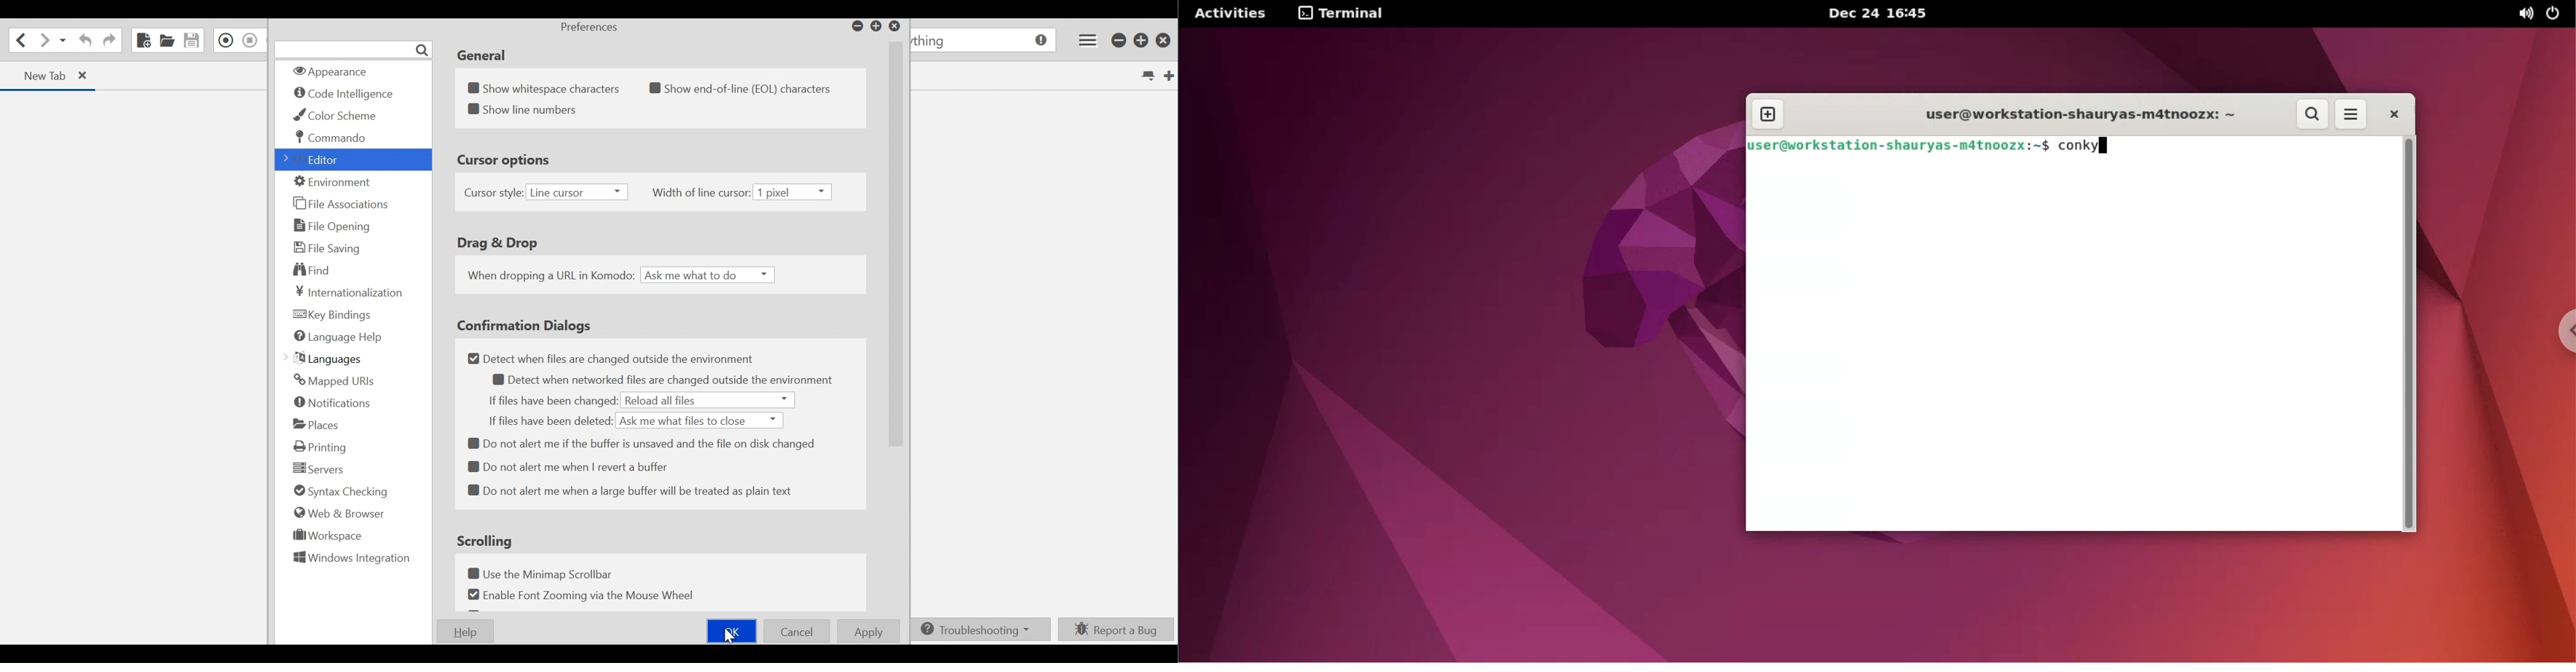 The image size is (2576, 672). Describe the element at coordinates (730, 632) in the screenshot. I see `OK` at that location.